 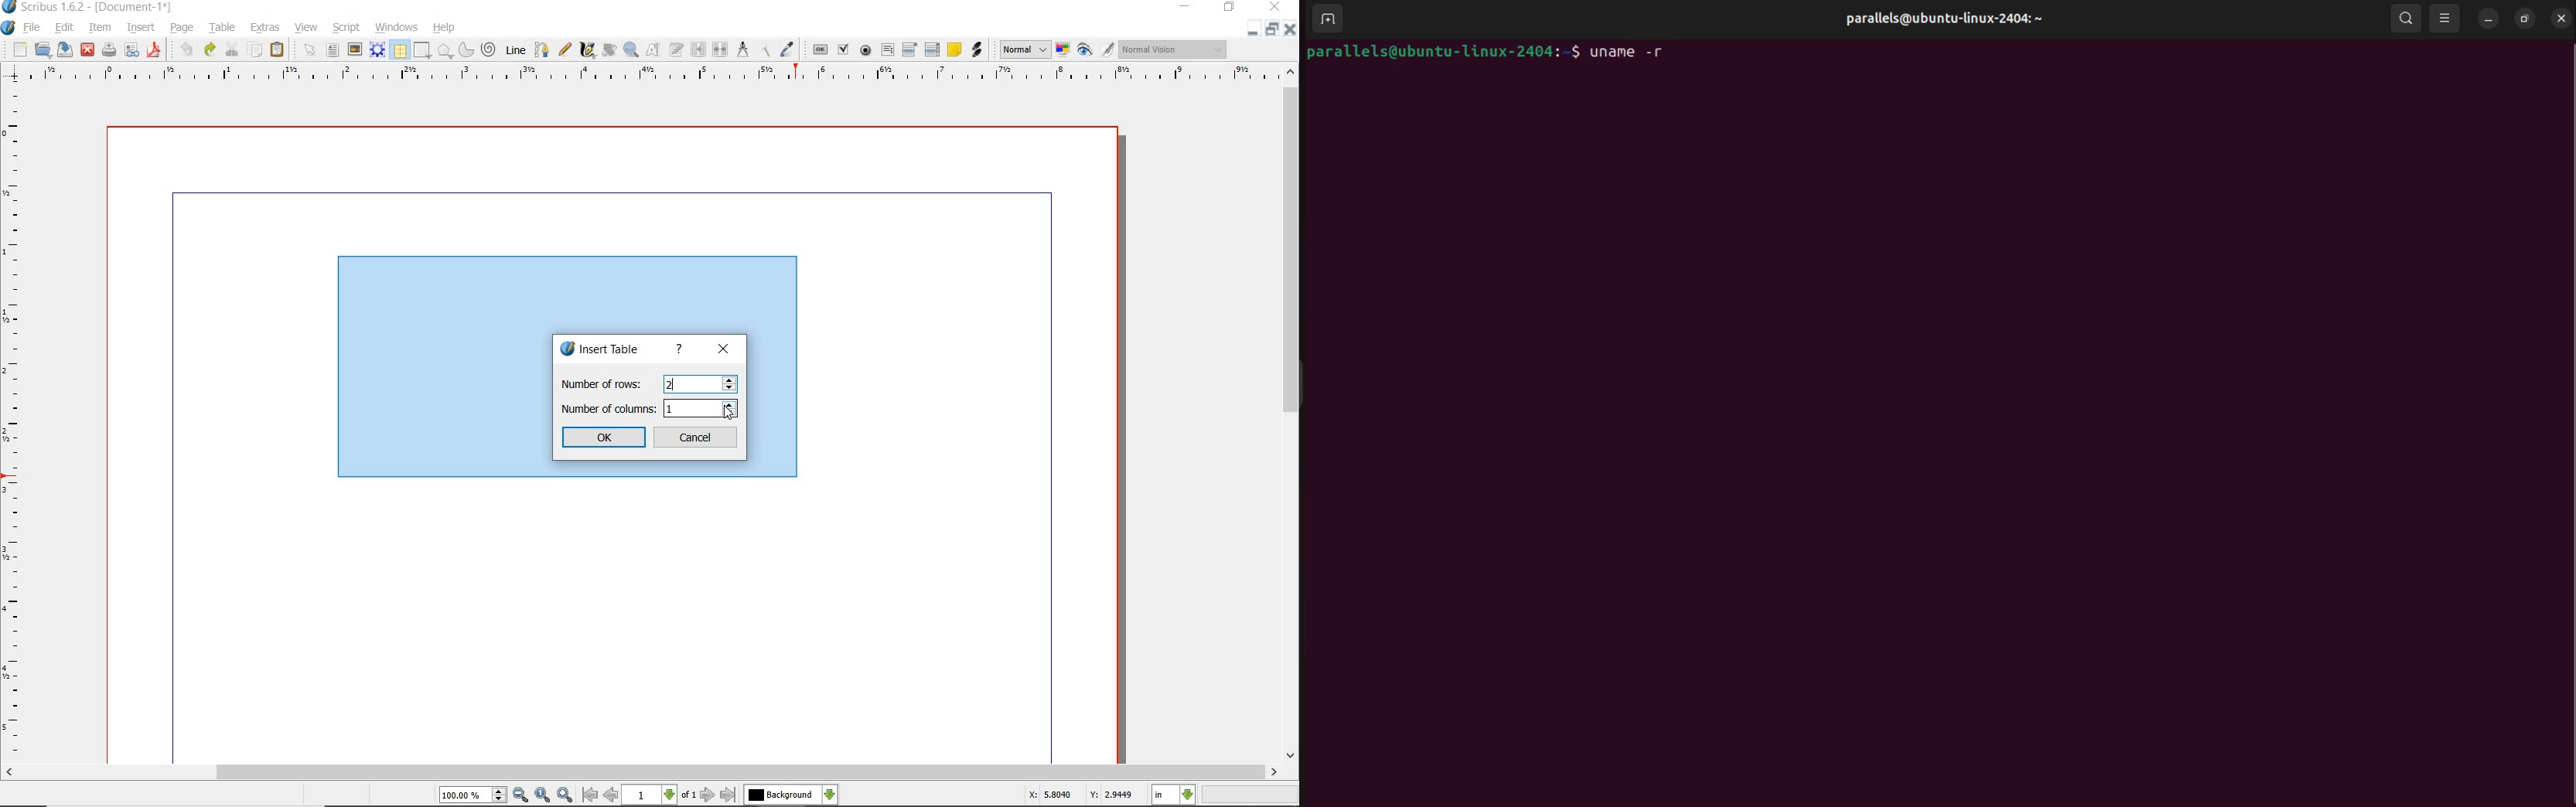 What do you see at coordinates (445, 52) in the screenshot?
I see `shape` at bounding box center [445, 52].